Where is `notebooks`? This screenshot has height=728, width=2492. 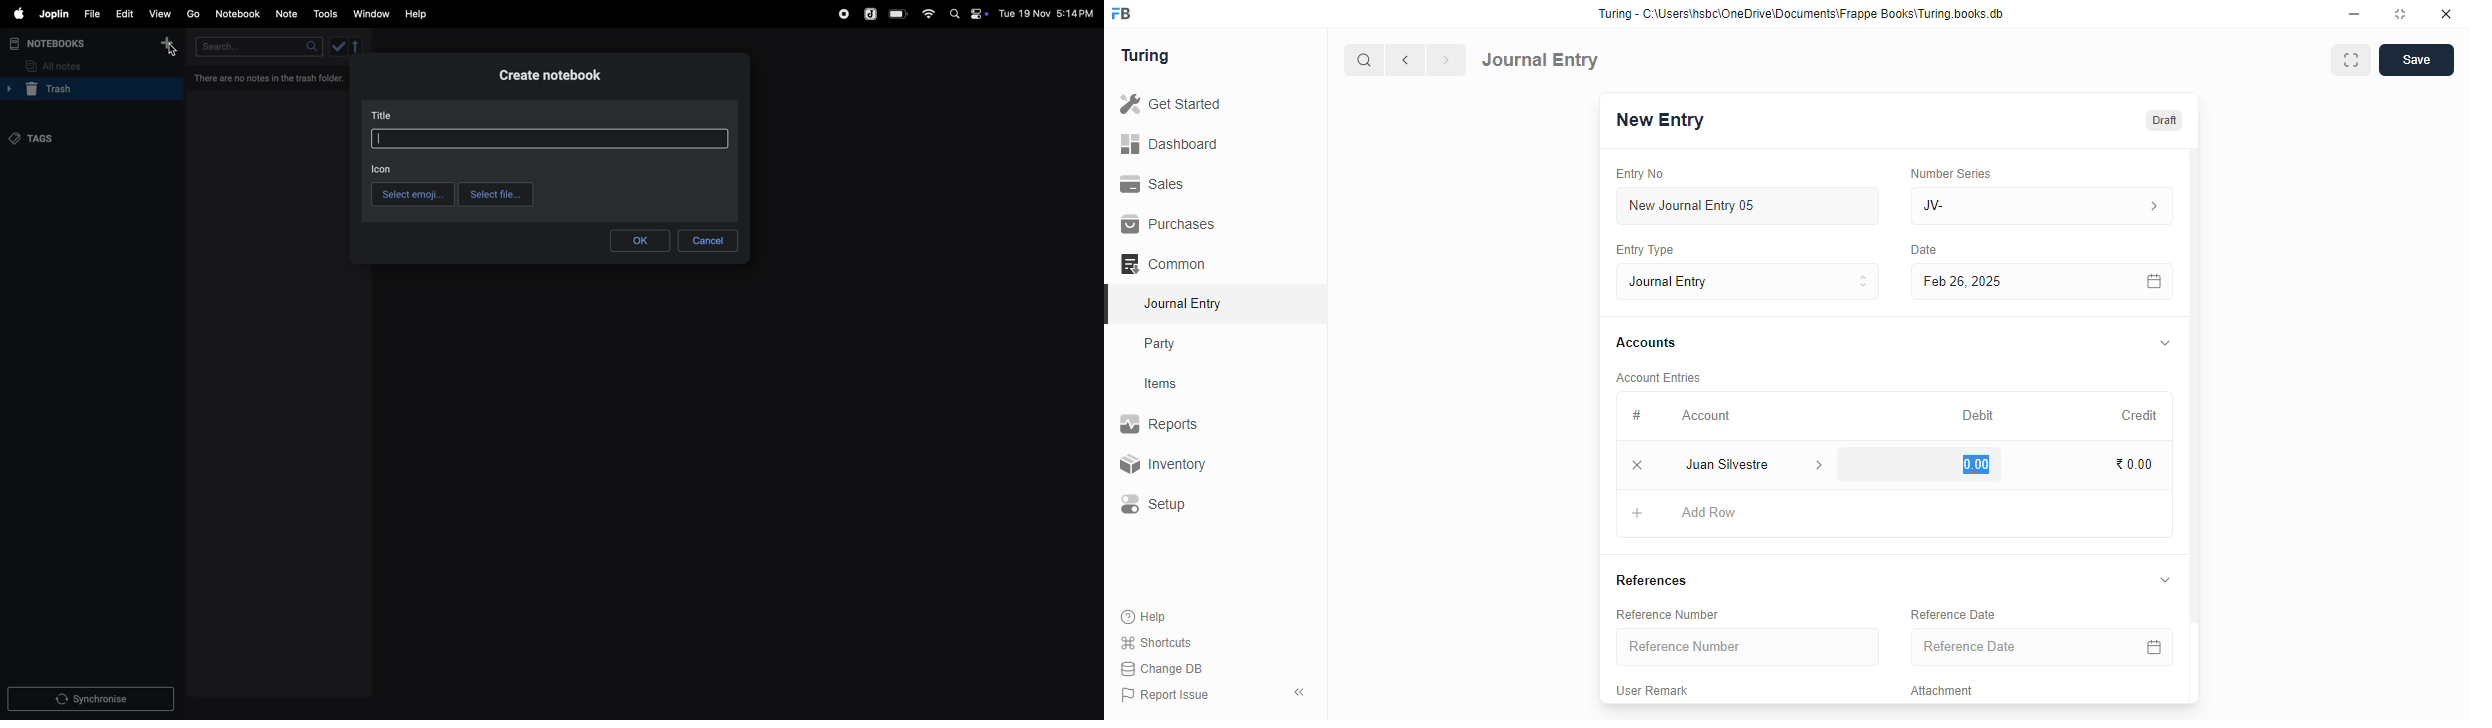
notebooks is located at coordinates (55, 44).